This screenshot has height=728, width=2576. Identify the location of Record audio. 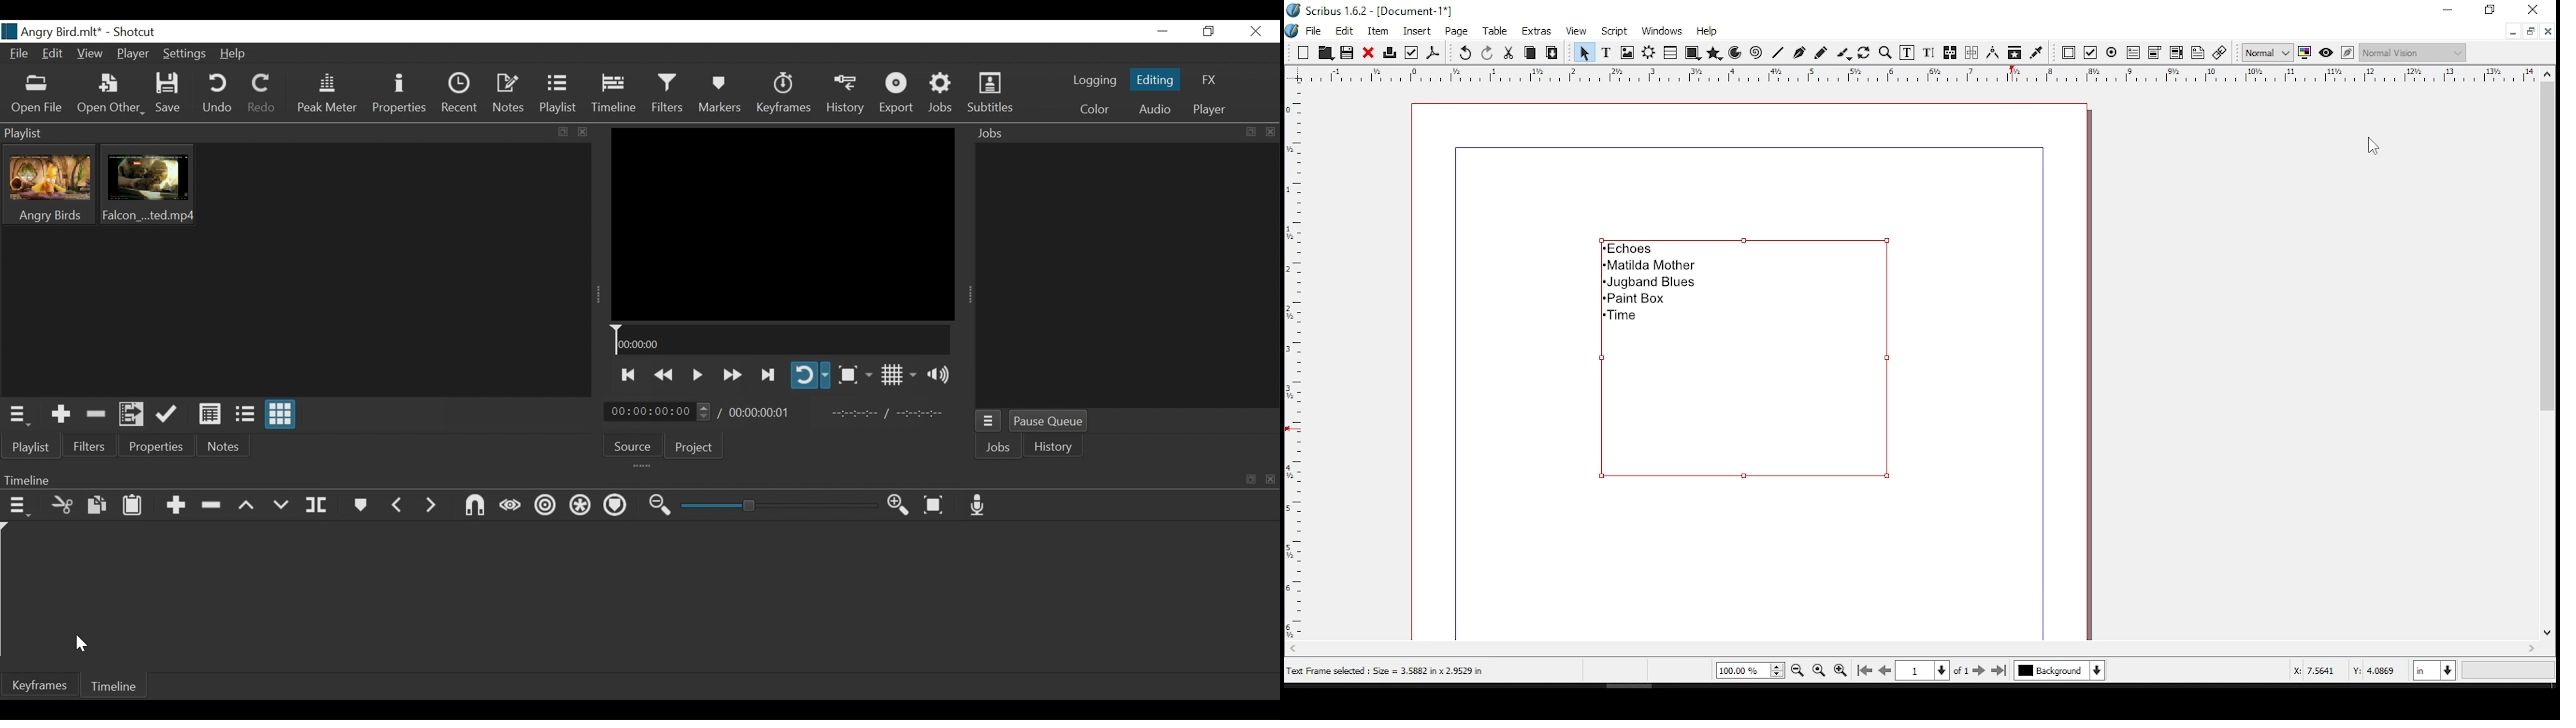
(975, 505).